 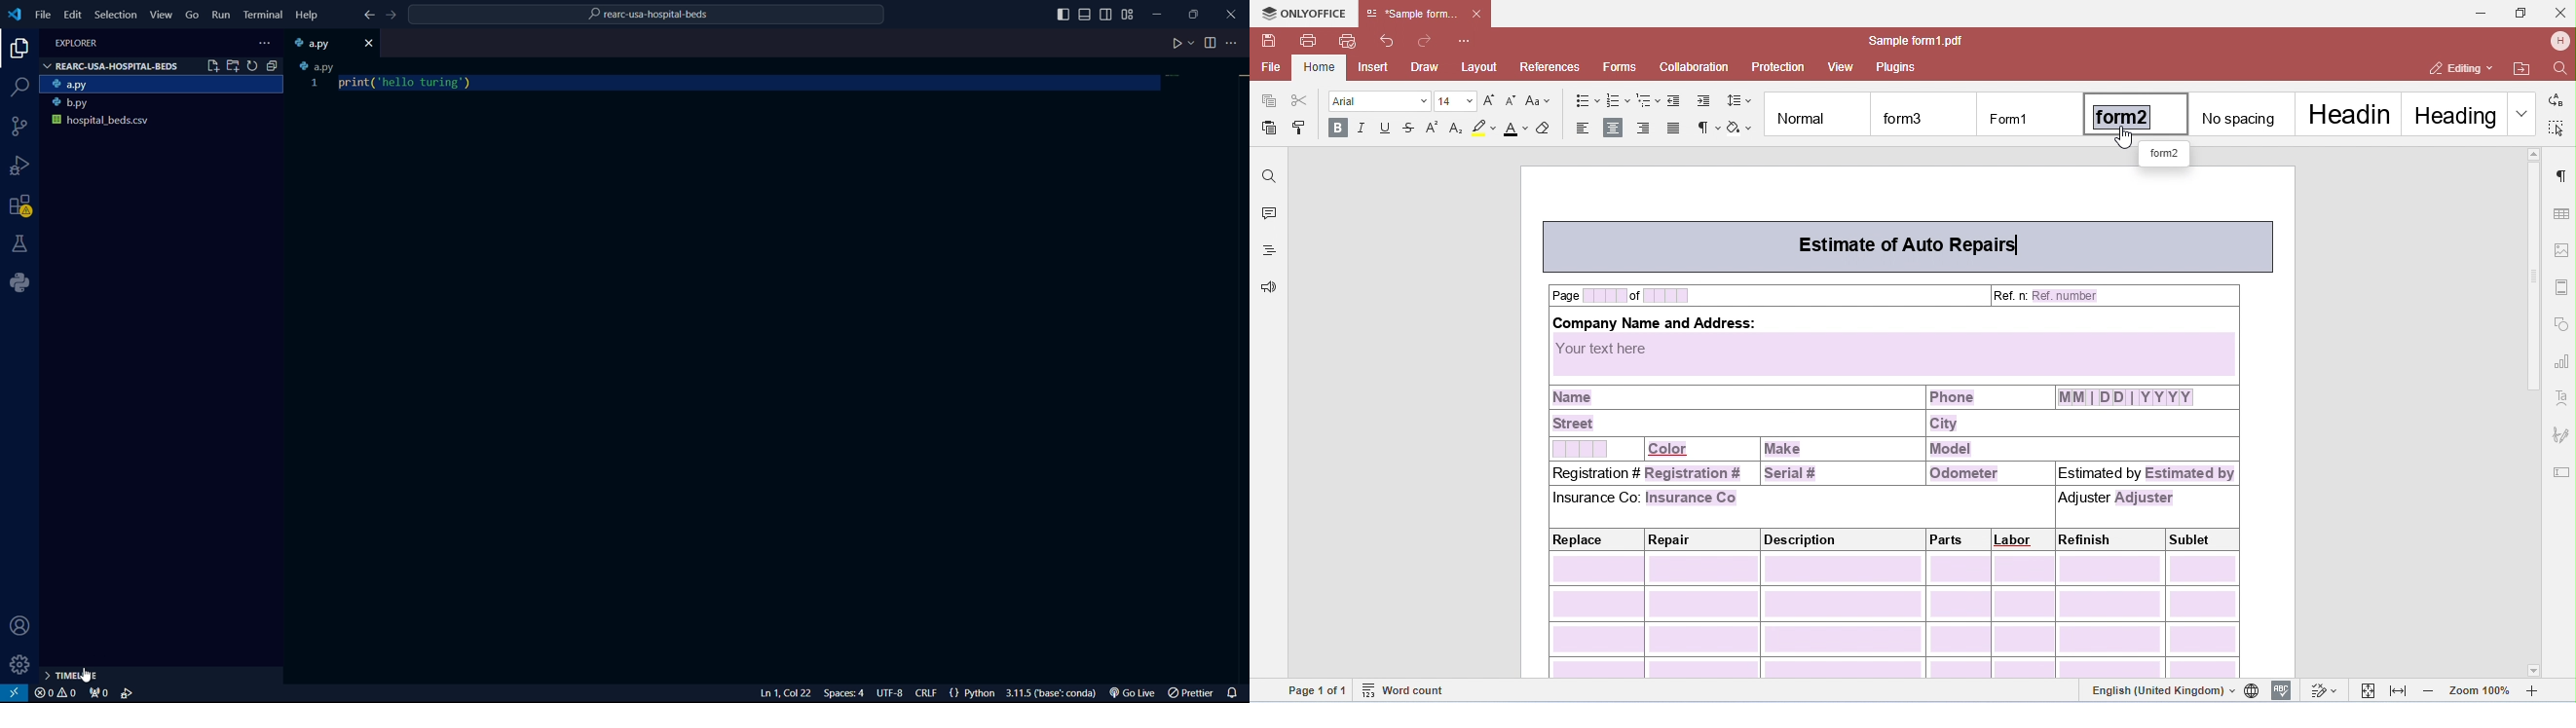 What do you see at coordinates (1052, 693) in the screenshot?
I see `interpreter` at bounding box center [1052, 693].